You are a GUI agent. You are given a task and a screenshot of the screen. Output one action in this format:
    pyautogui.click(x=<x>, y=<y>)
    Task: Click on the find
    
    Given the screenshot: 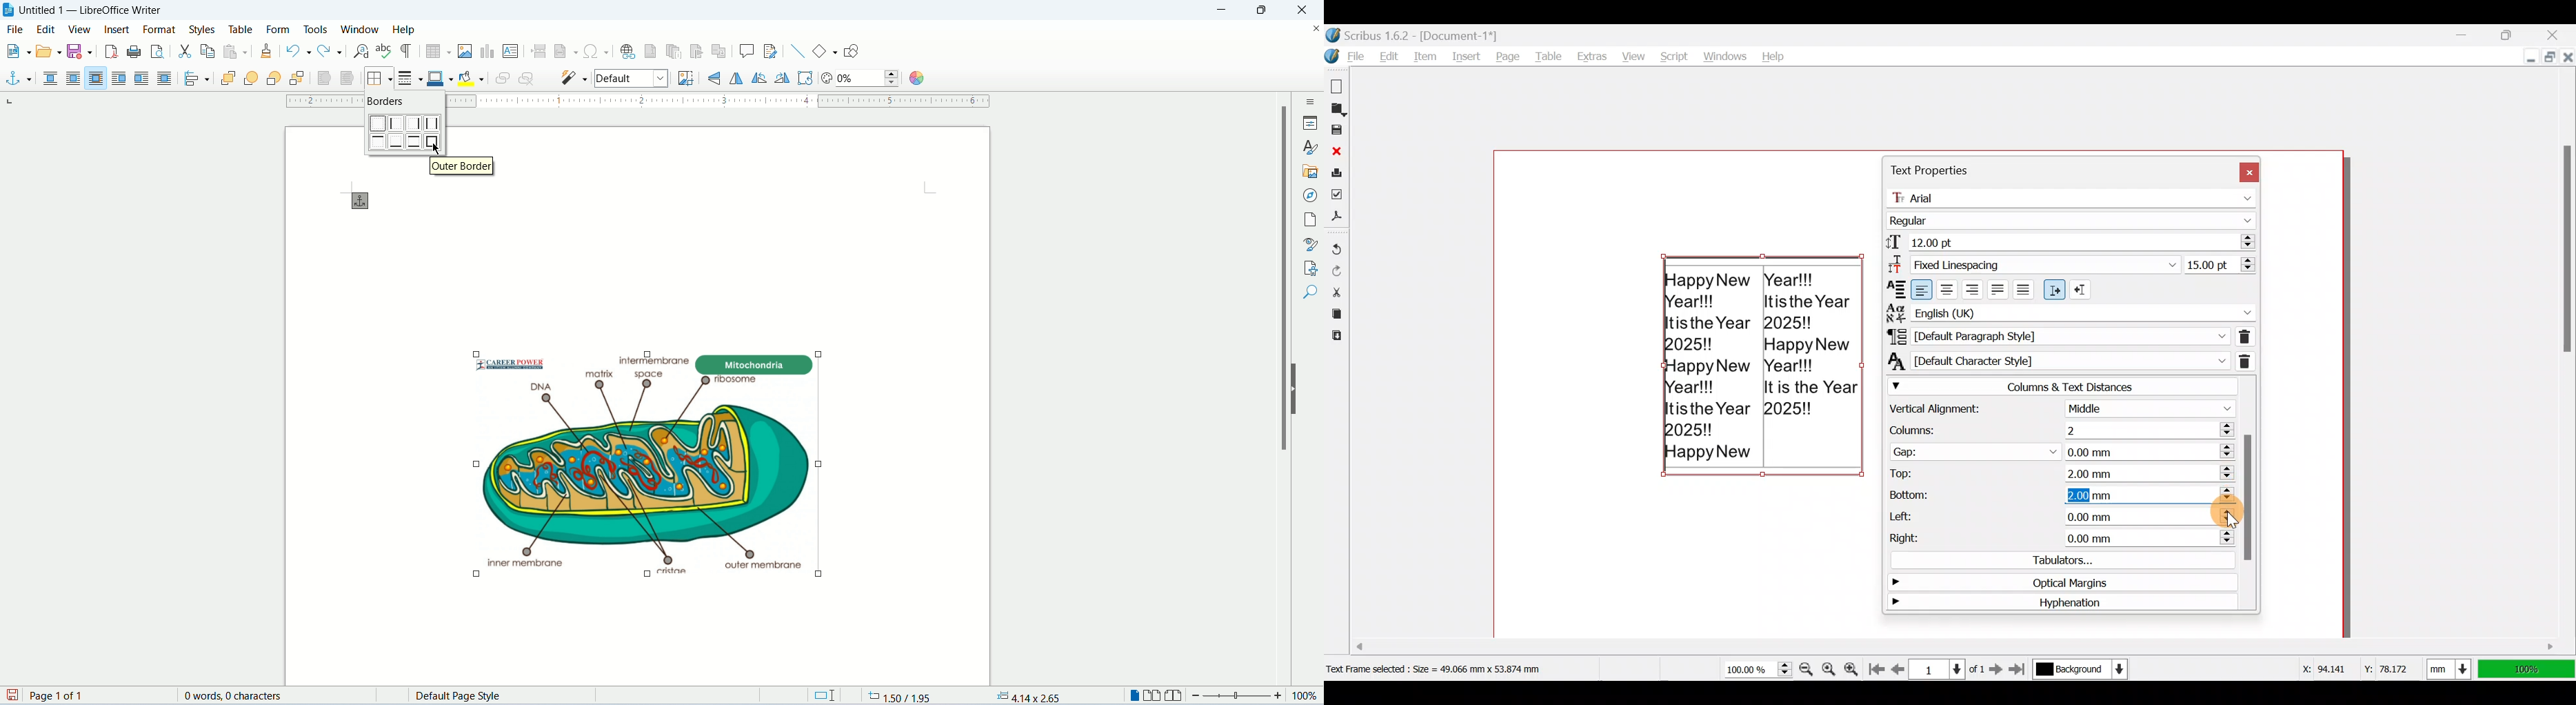 What is the action you would take?
    pyautogui.click(x=1310, y=317)
    